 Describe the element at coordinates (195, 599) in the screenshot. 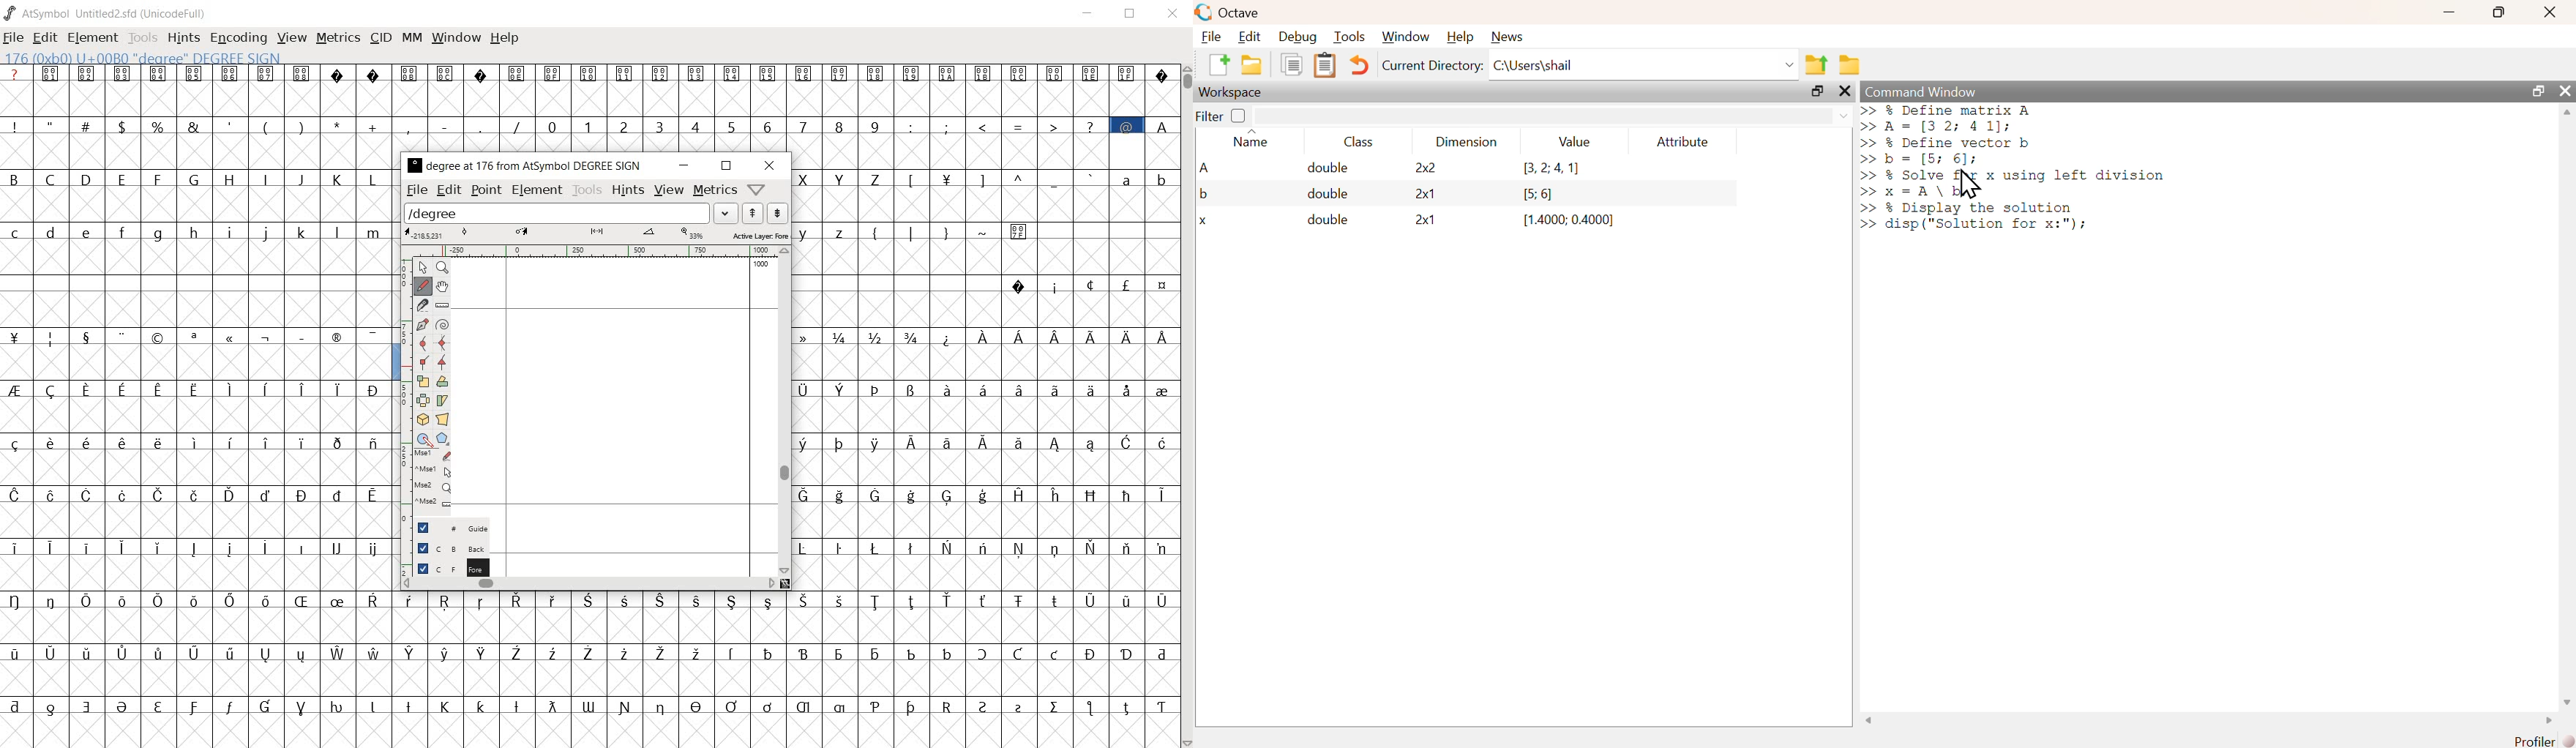

I see `special letters` at that location.